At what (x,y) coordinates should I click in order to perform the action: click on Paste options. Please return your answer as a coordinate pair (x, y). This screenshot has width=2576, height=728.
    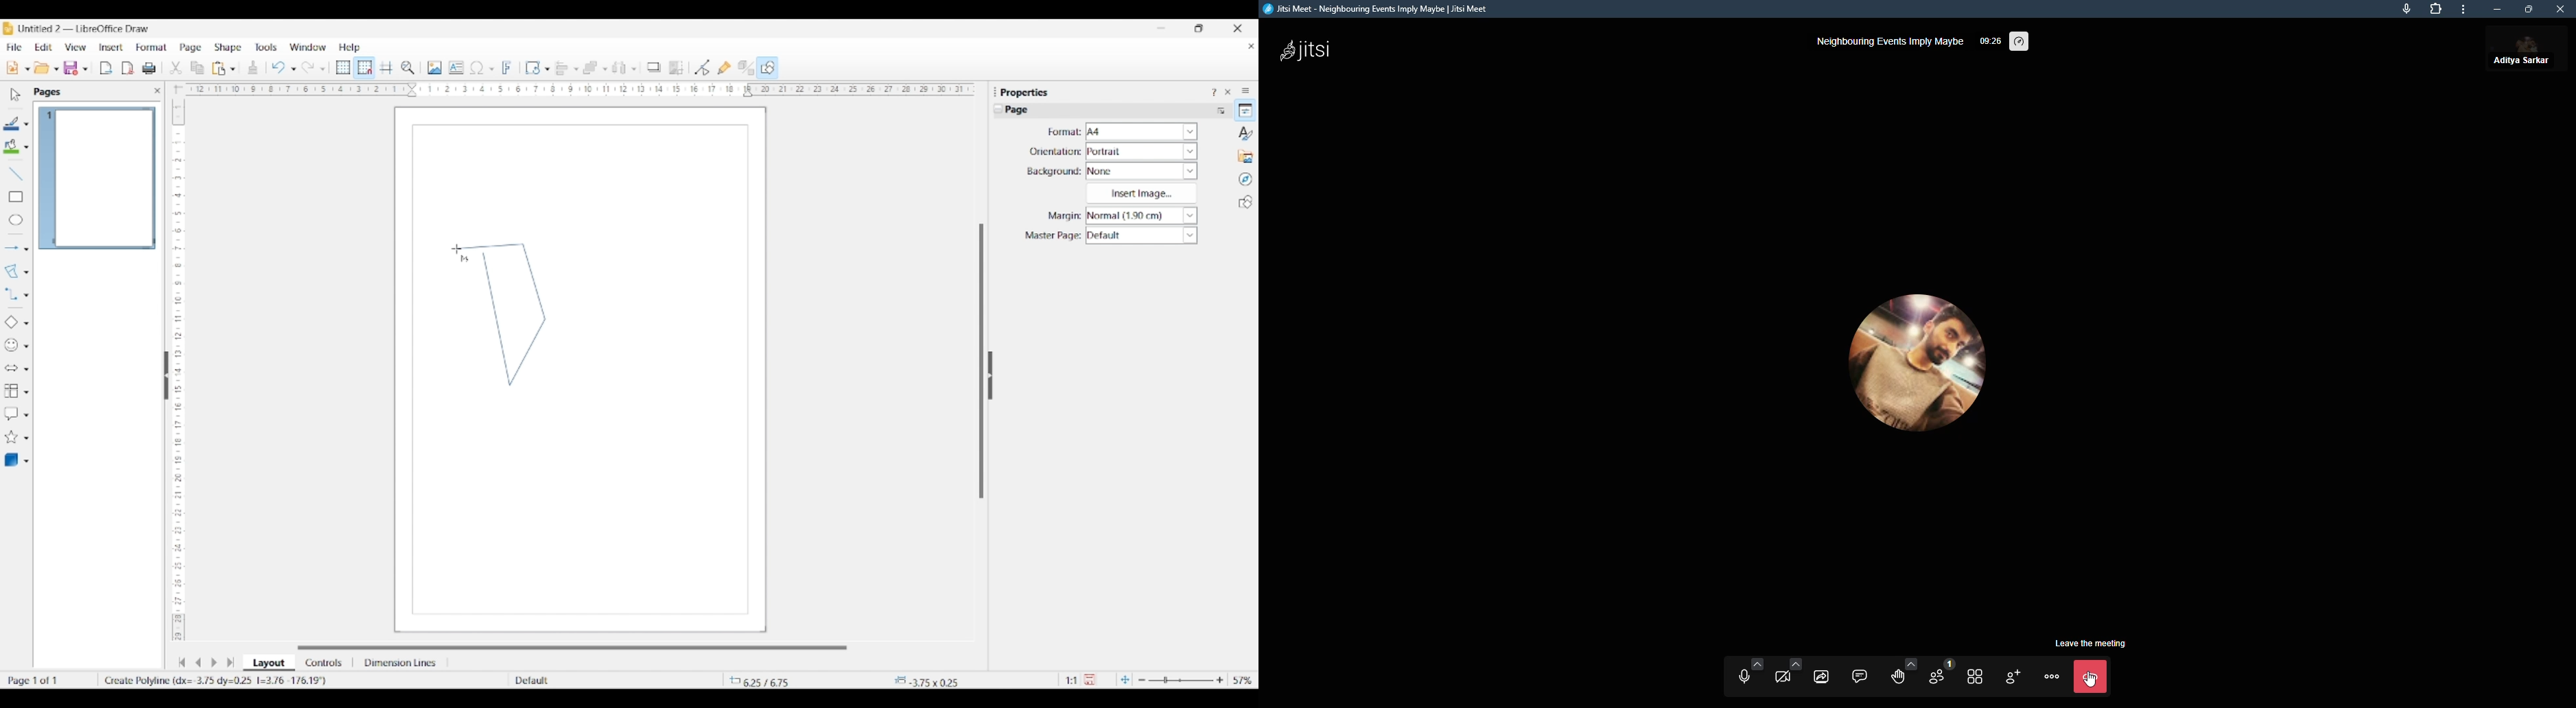
    Looking at the image, I should click on (233, 69).